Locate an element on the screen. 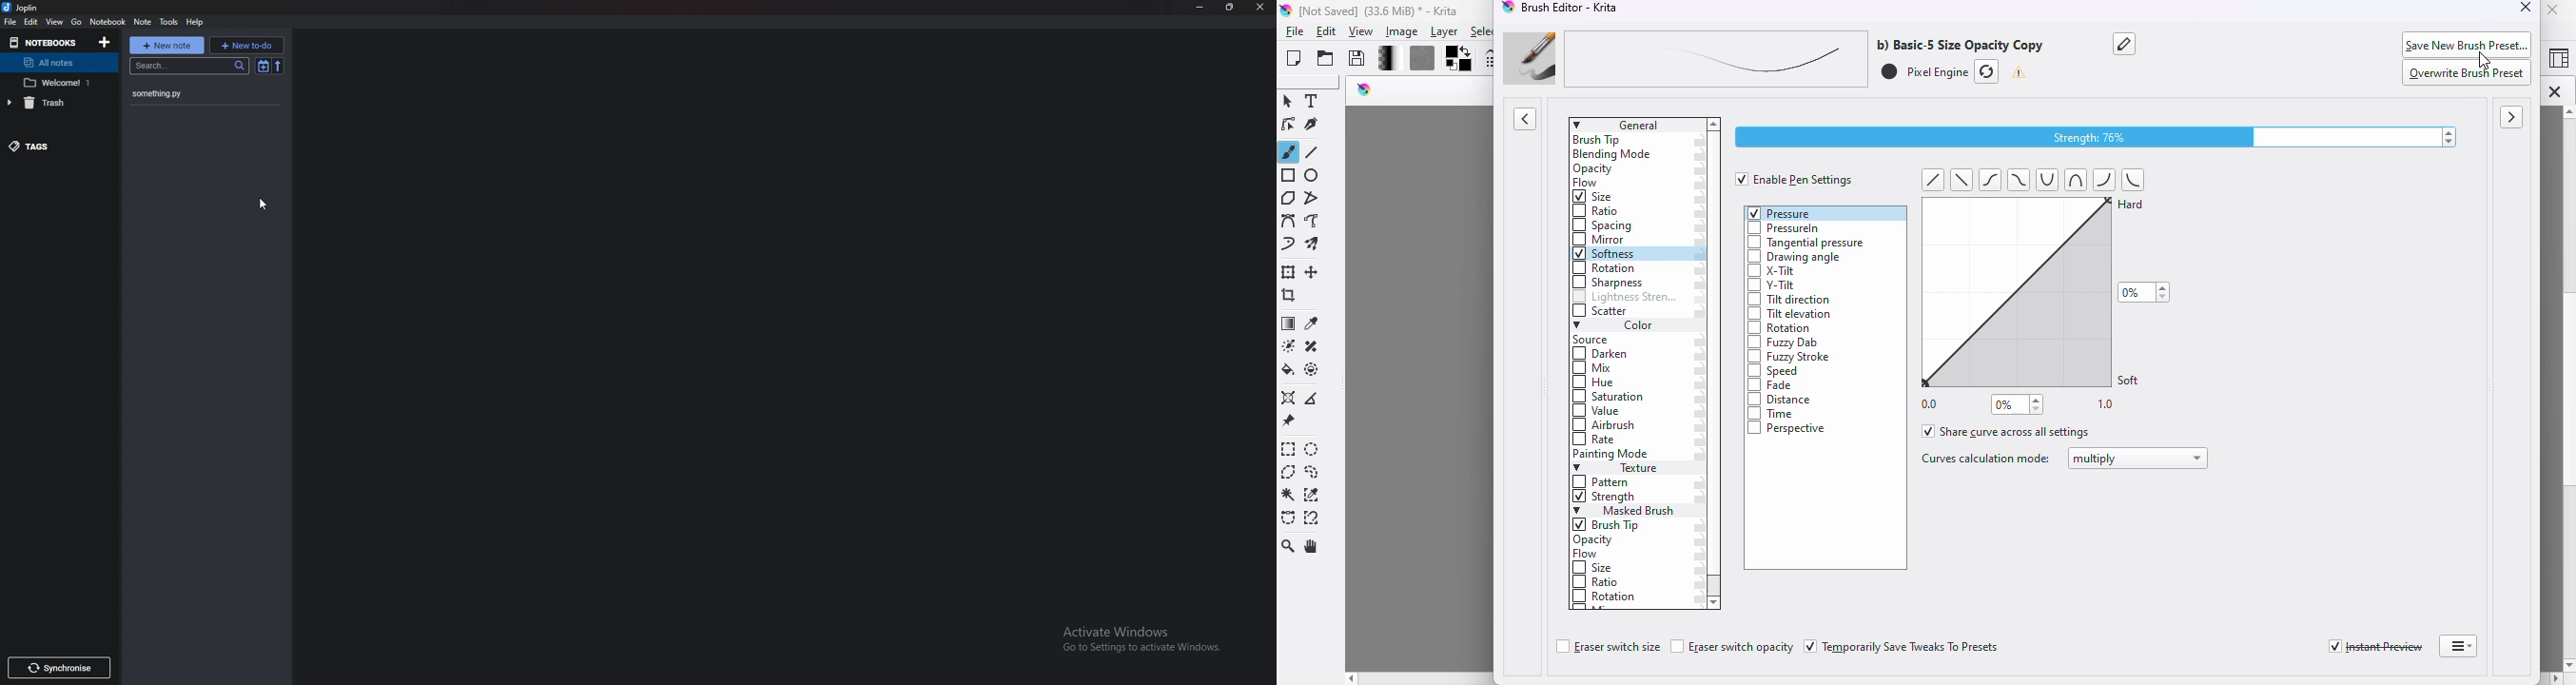  darken is located at coordinates (1602, 355).